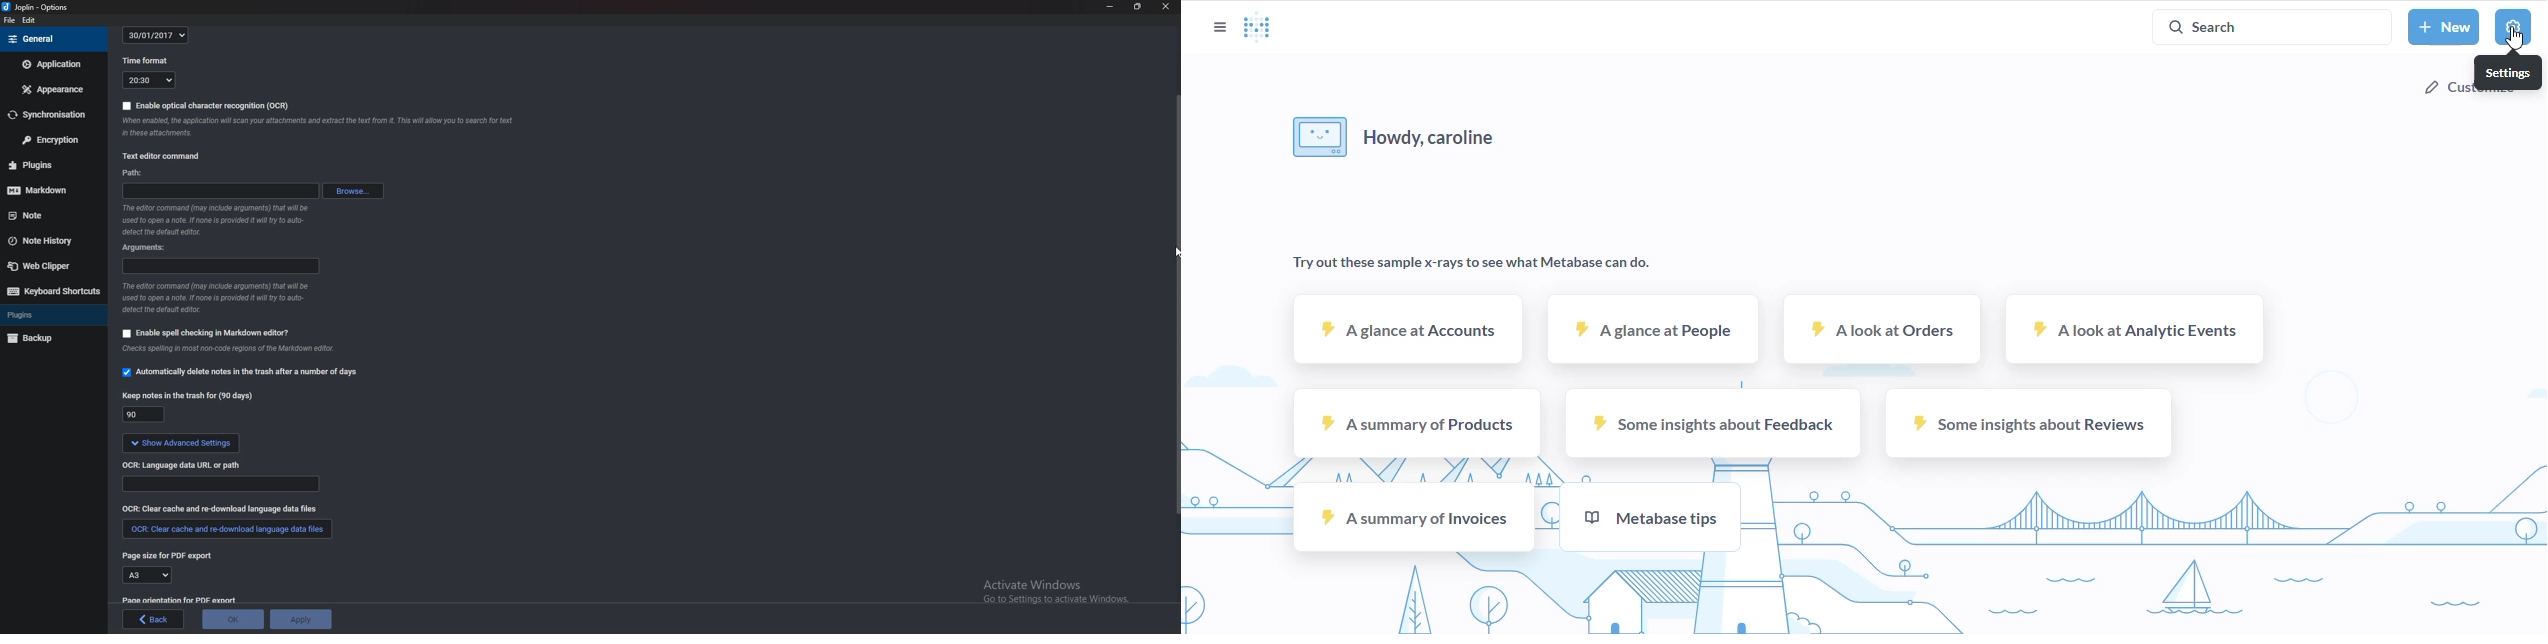 The image size is (2548, 644). What do you see at coordinates (52, 292) in the screenshot?
I see `Keyboard shortcuts` at bounding box center [52, 292].